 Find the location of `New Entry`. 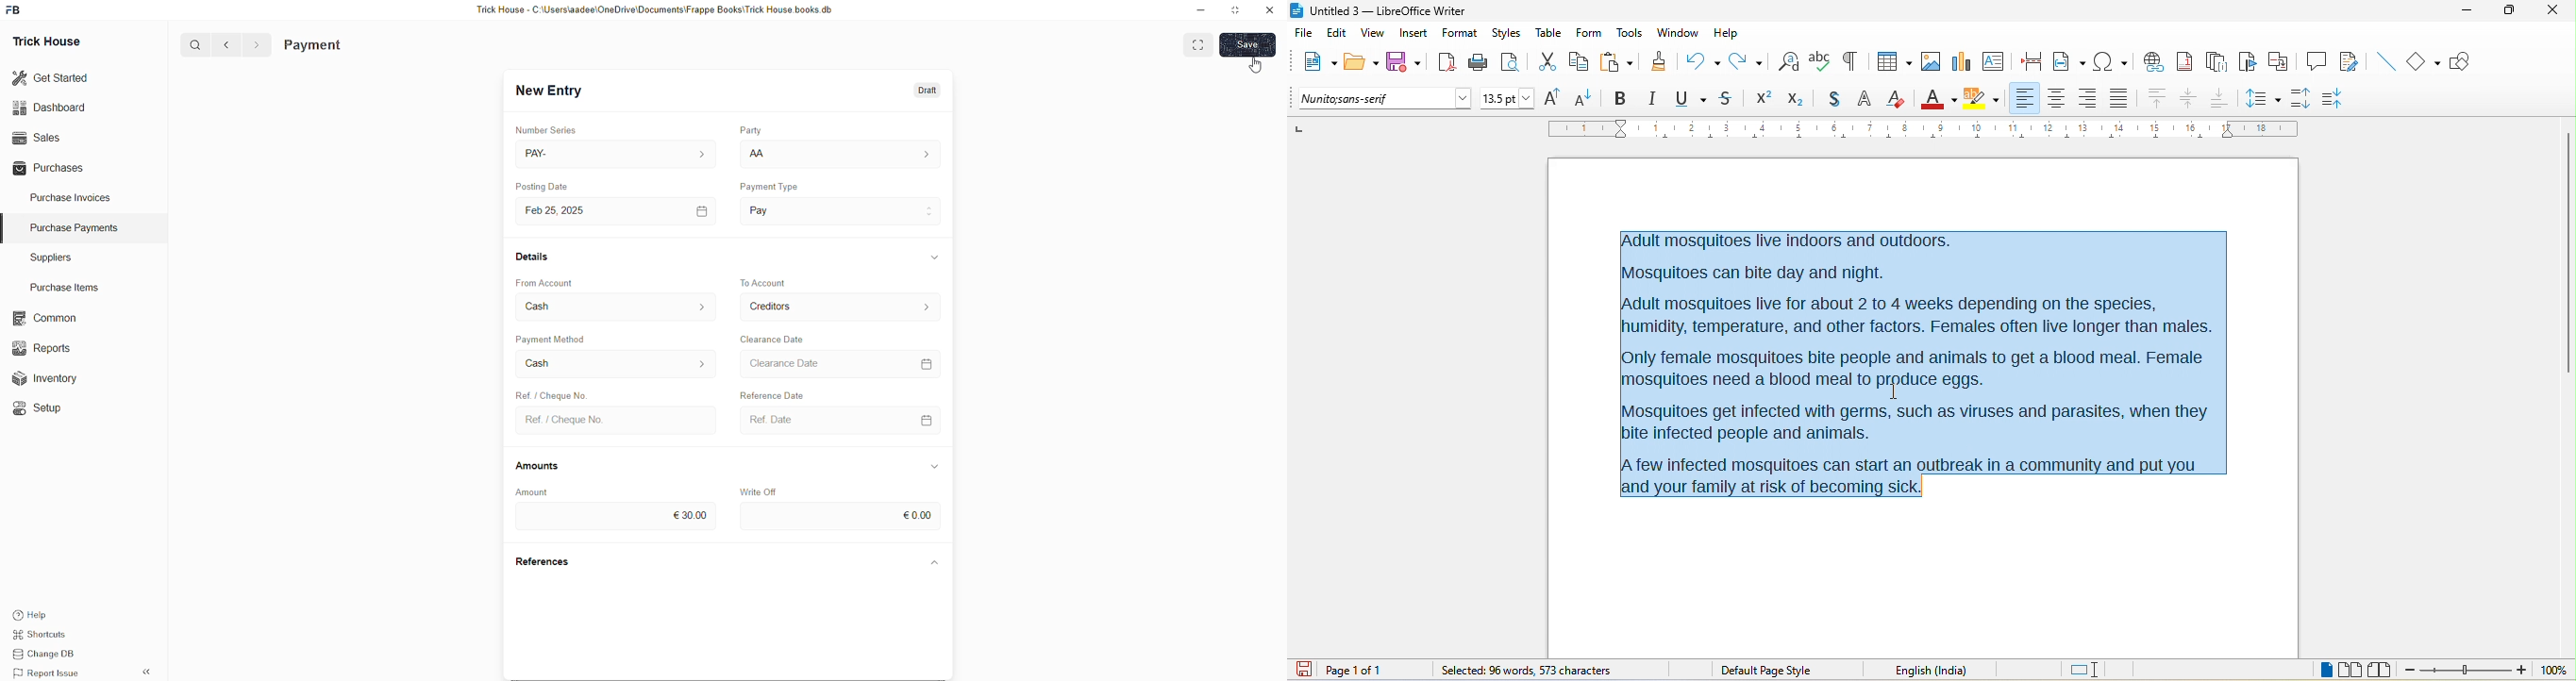

New Entry is located at coordinates (553, 91).